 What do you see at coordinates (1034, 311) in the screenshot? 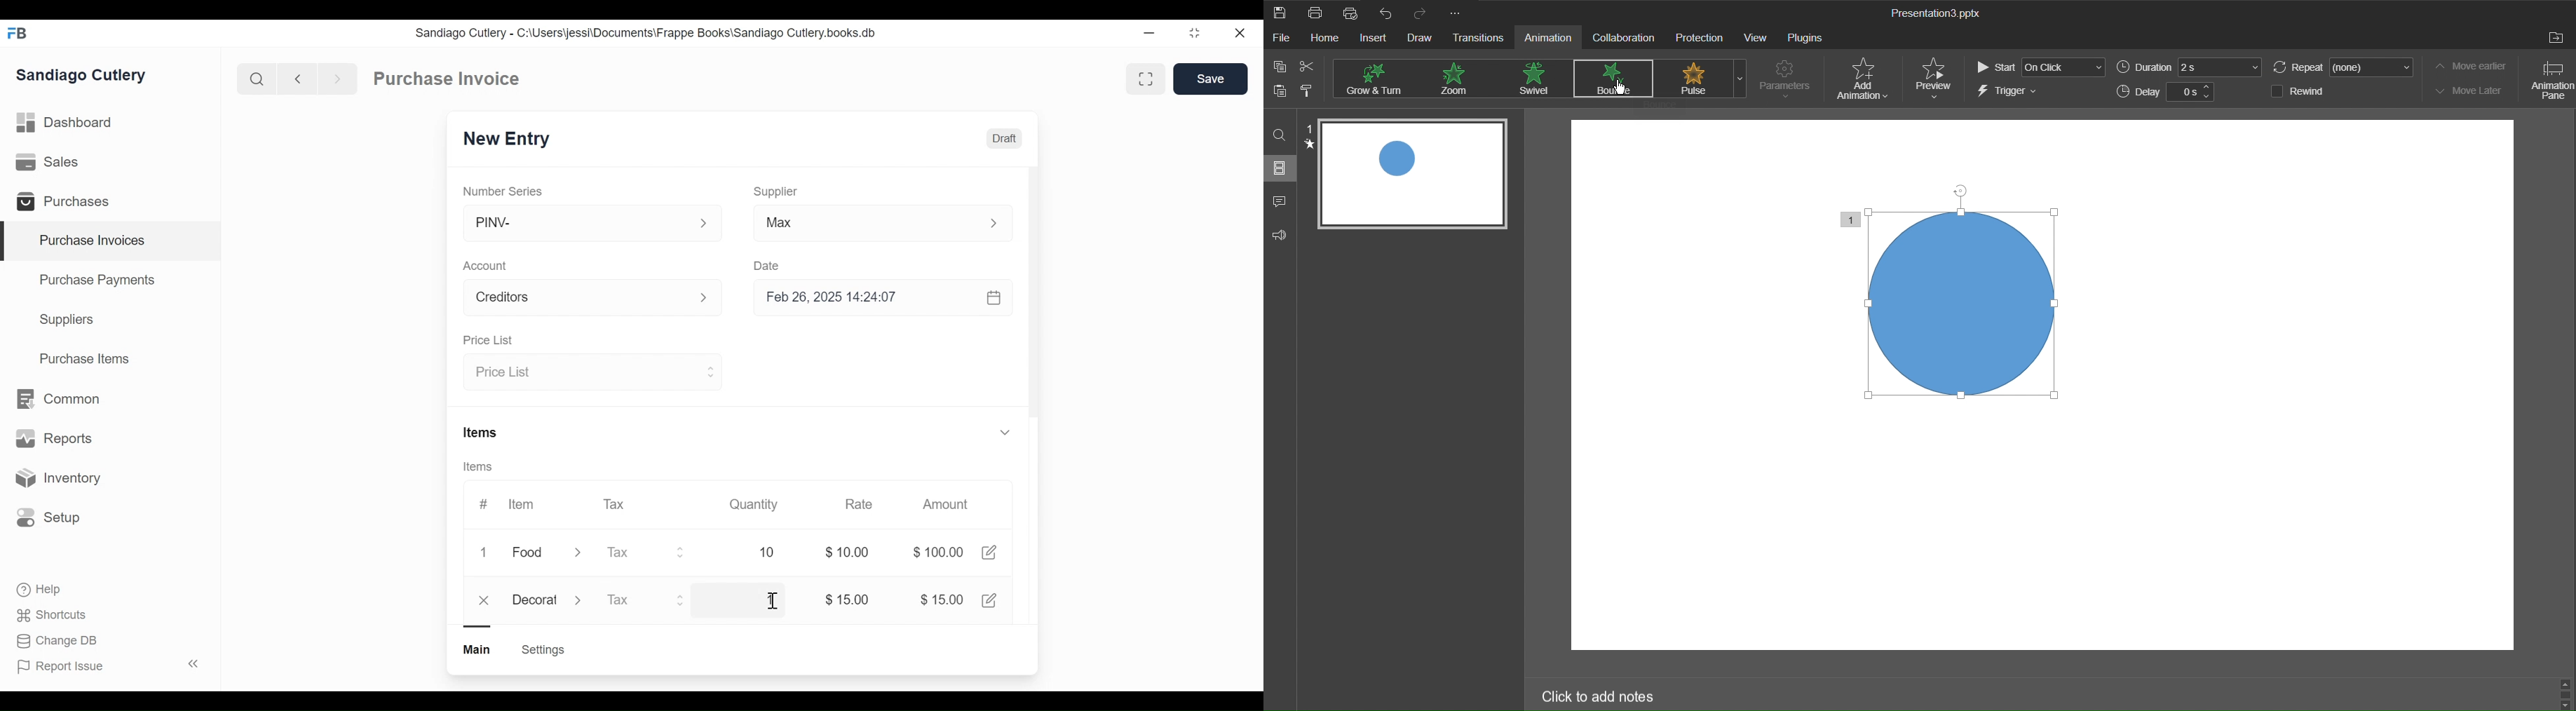
I see `Vertical Scroll bar` at bounding box center [1034, 311].